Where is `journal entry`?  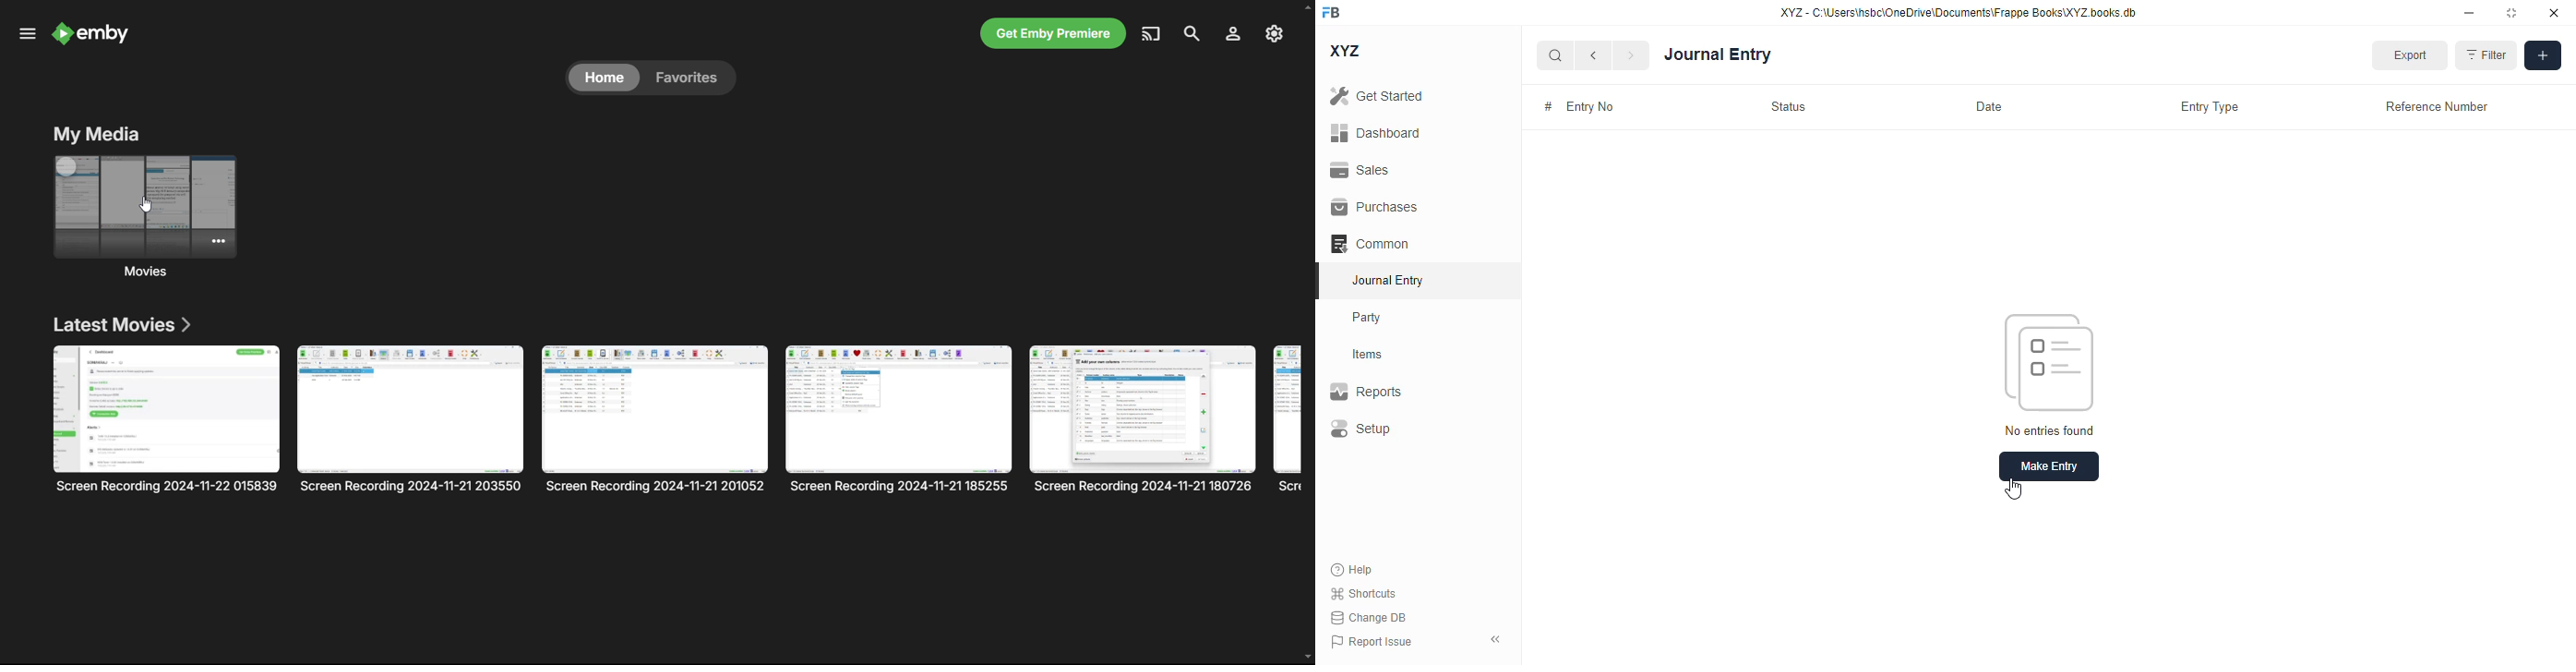
journal entry is located at coordinates (1718, 55).